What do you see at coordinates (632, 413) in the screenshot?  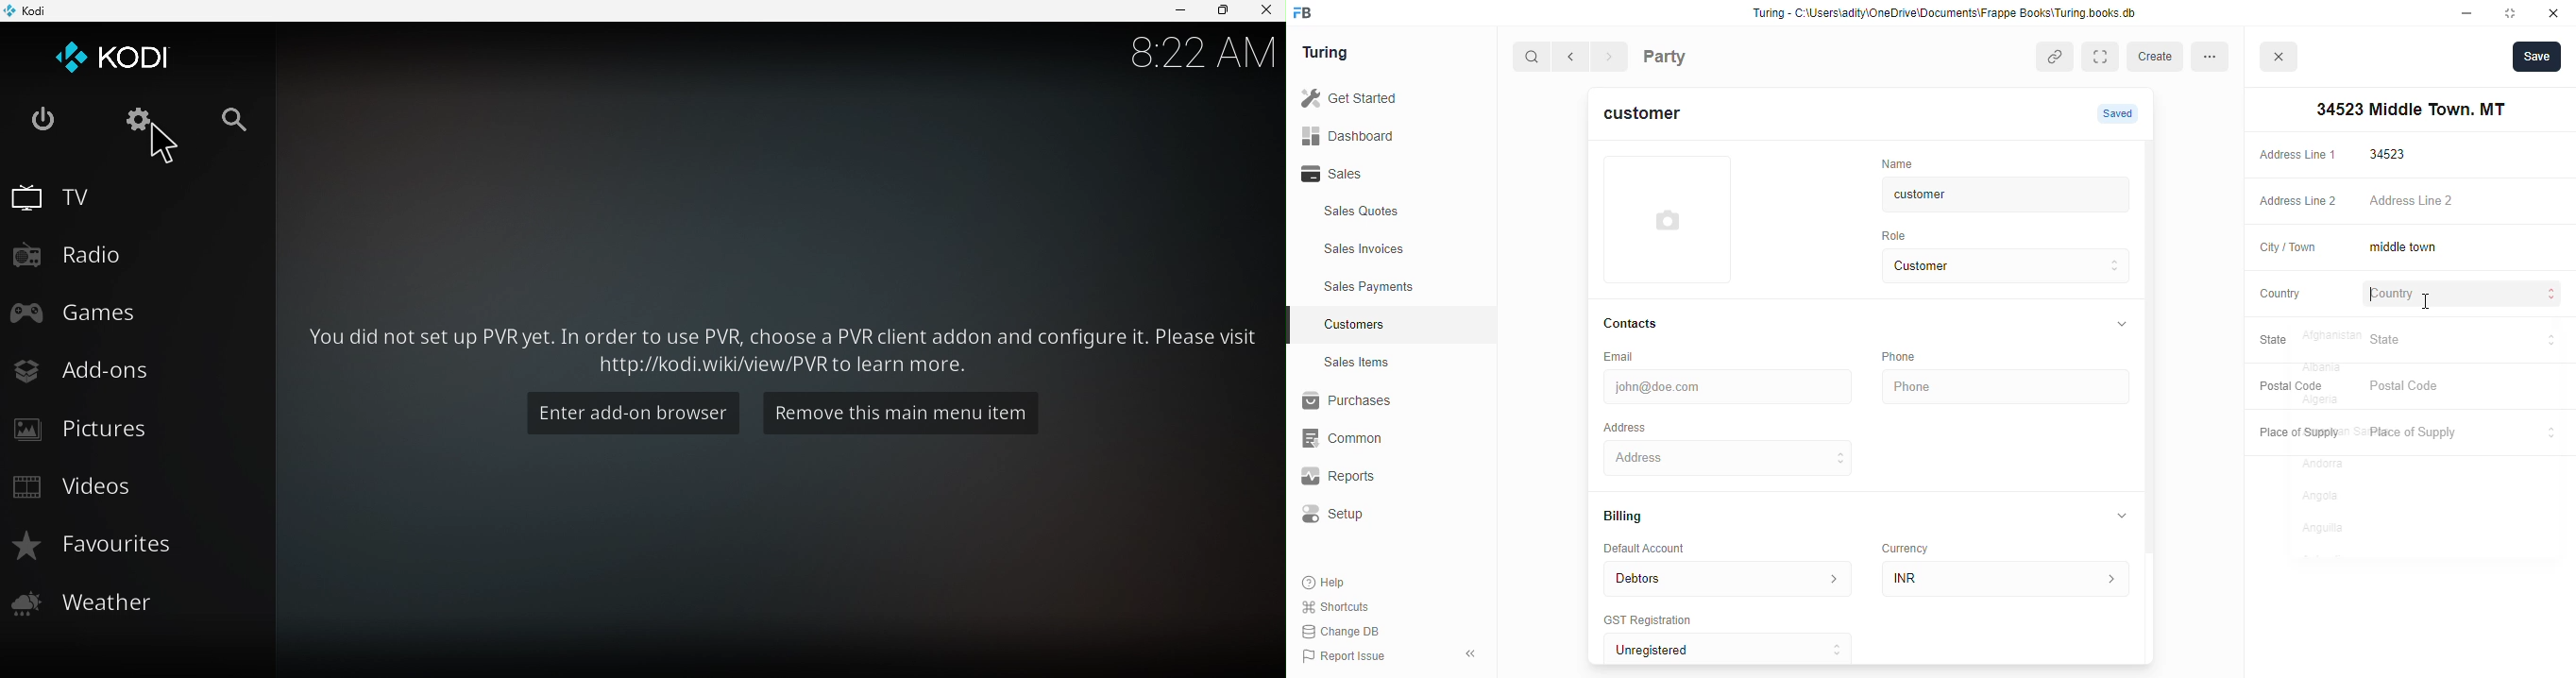 I see `Enter add-on browser` at bounding box center [632, 413].